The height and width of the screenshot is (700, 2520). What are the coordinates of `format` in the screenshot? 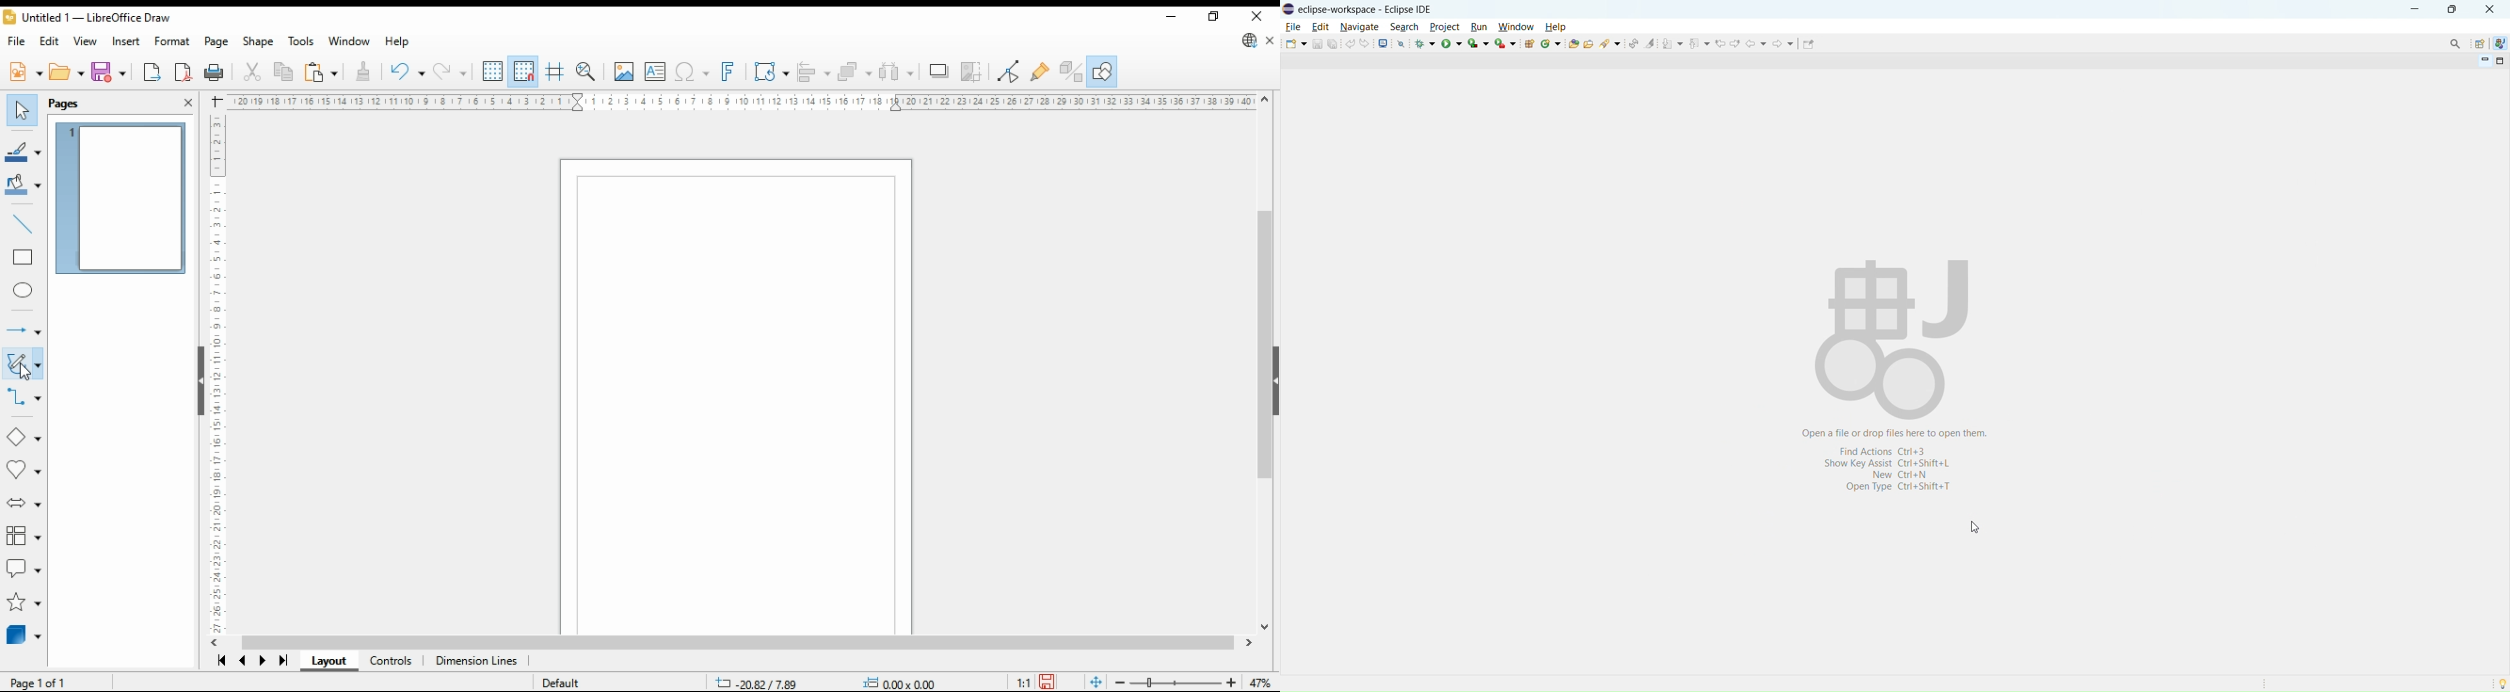 It's located at (172, 42).